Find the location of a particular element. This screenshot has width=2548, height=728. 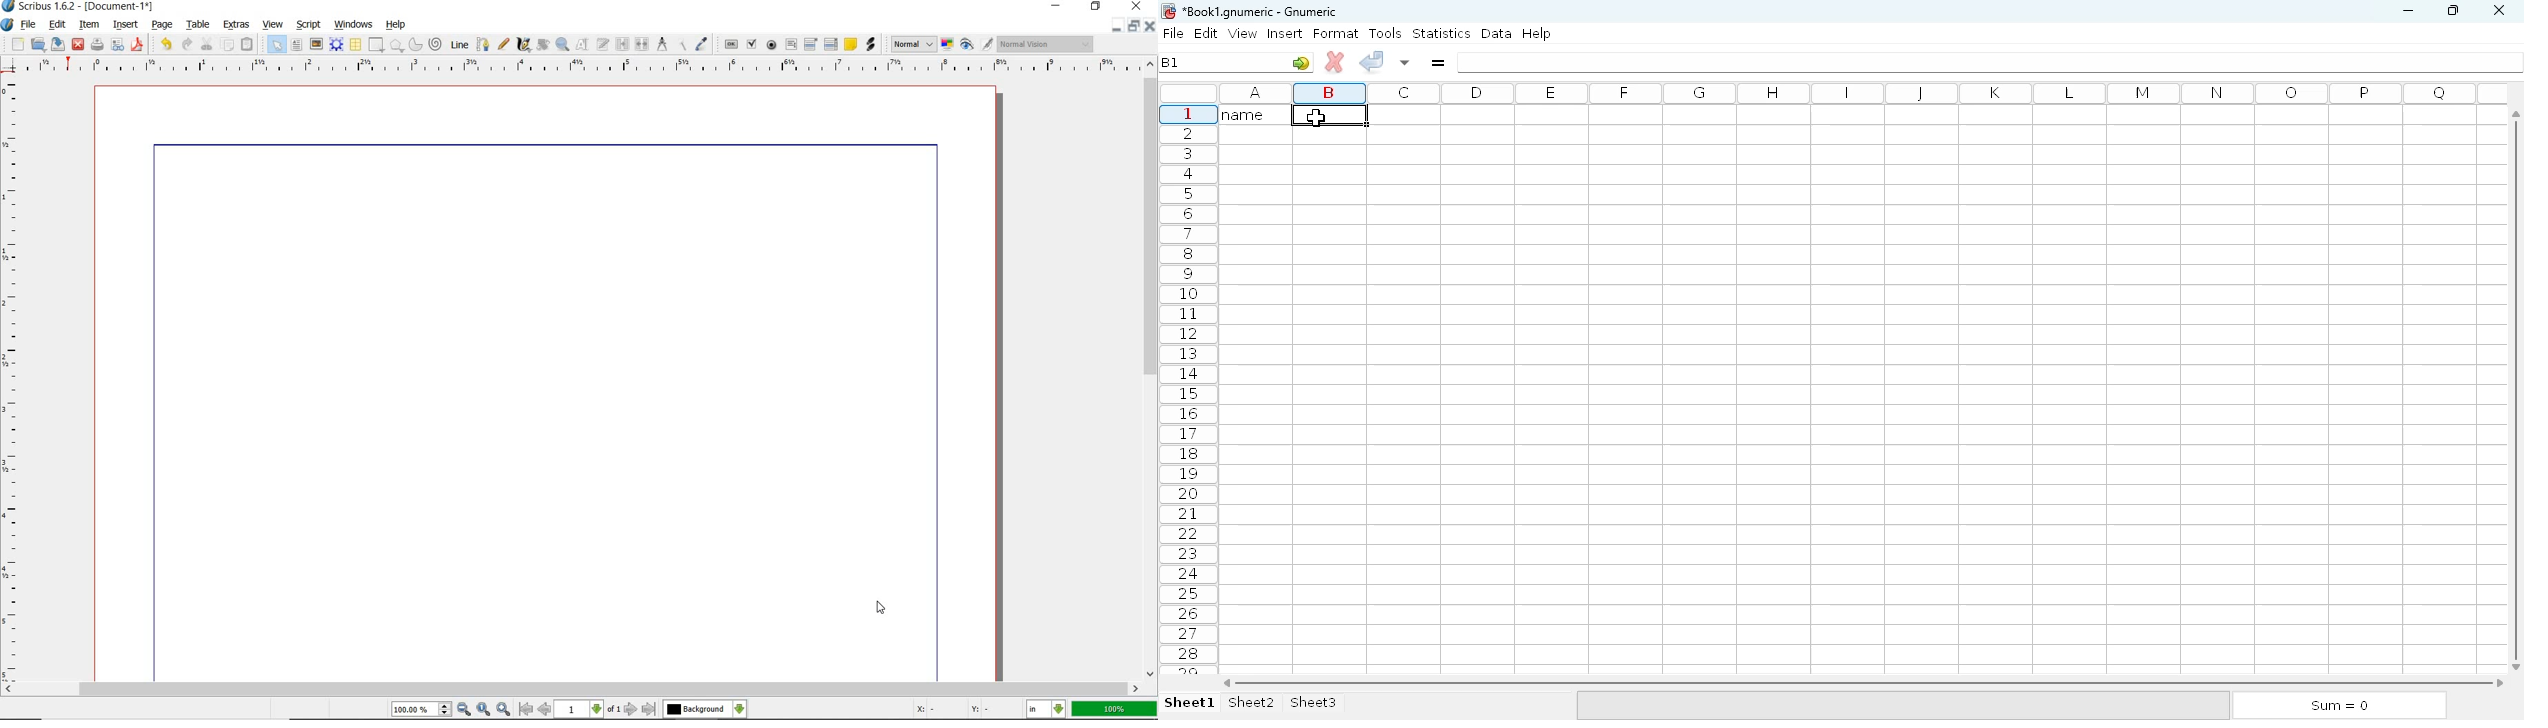

zoom factor is located at coordinates (1114, 710).